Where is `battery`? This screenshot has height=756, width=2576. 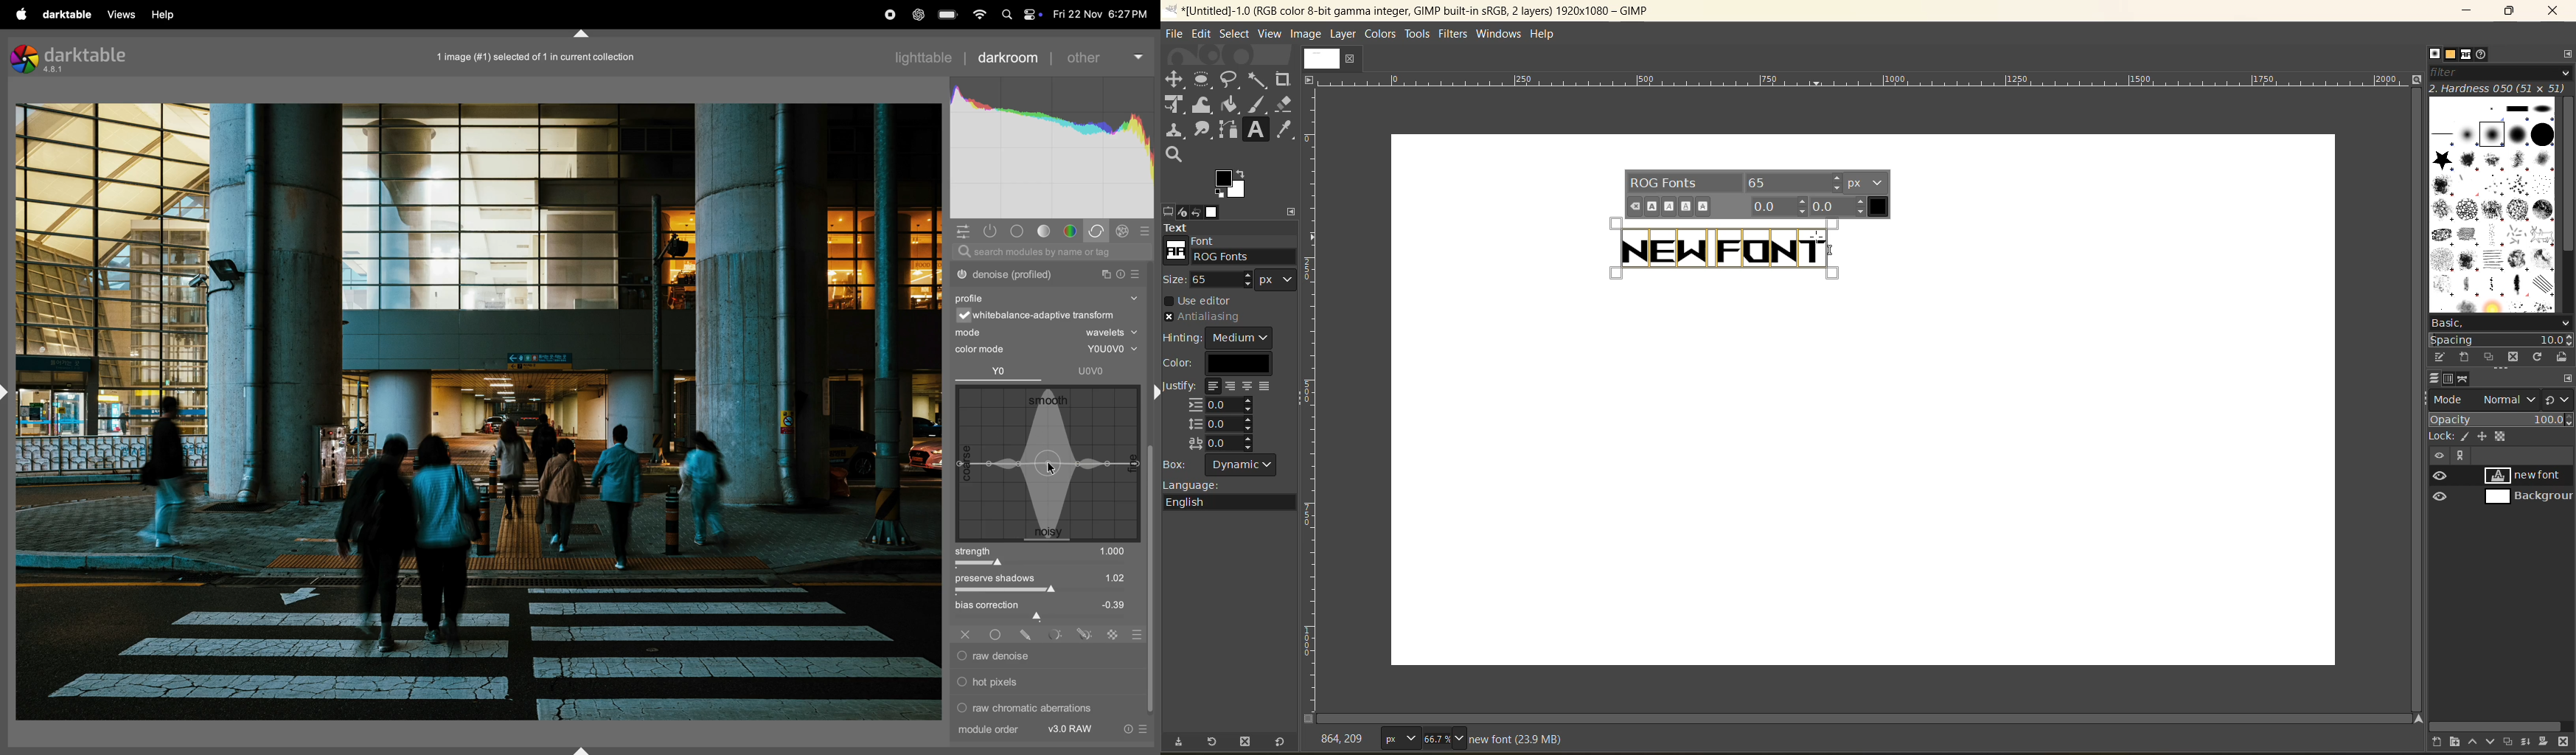 battery is located at coordinates (948, 15).